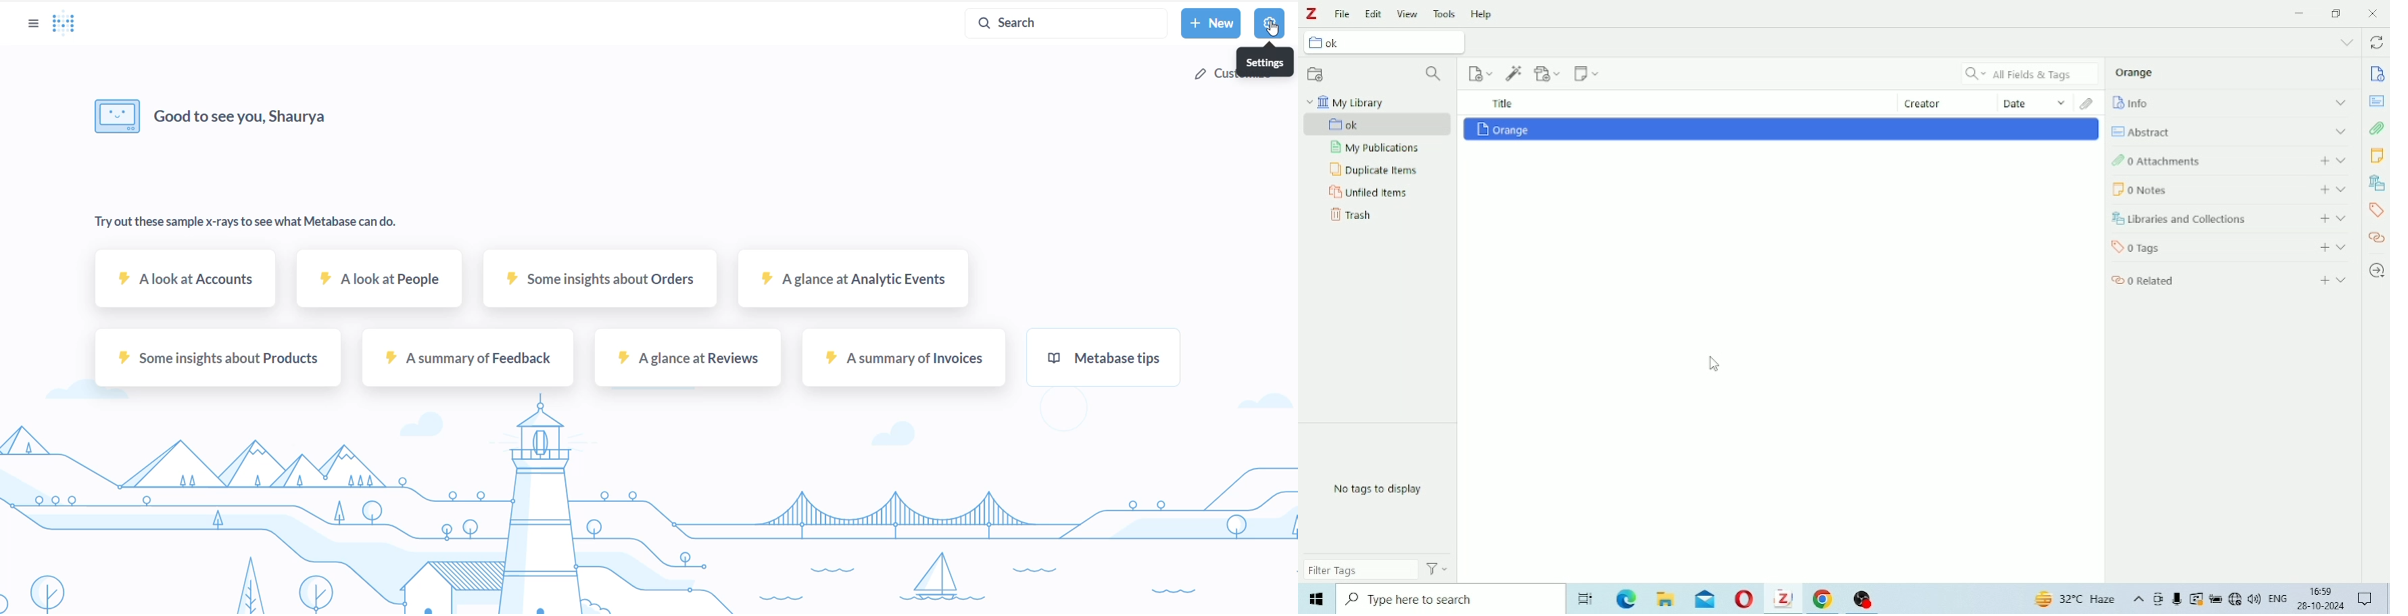 This screenshot has height=616, width=2408. Describe the element at coordinates (1628, 600) in the screenshot. I see `Microsoft Edge` at that location.